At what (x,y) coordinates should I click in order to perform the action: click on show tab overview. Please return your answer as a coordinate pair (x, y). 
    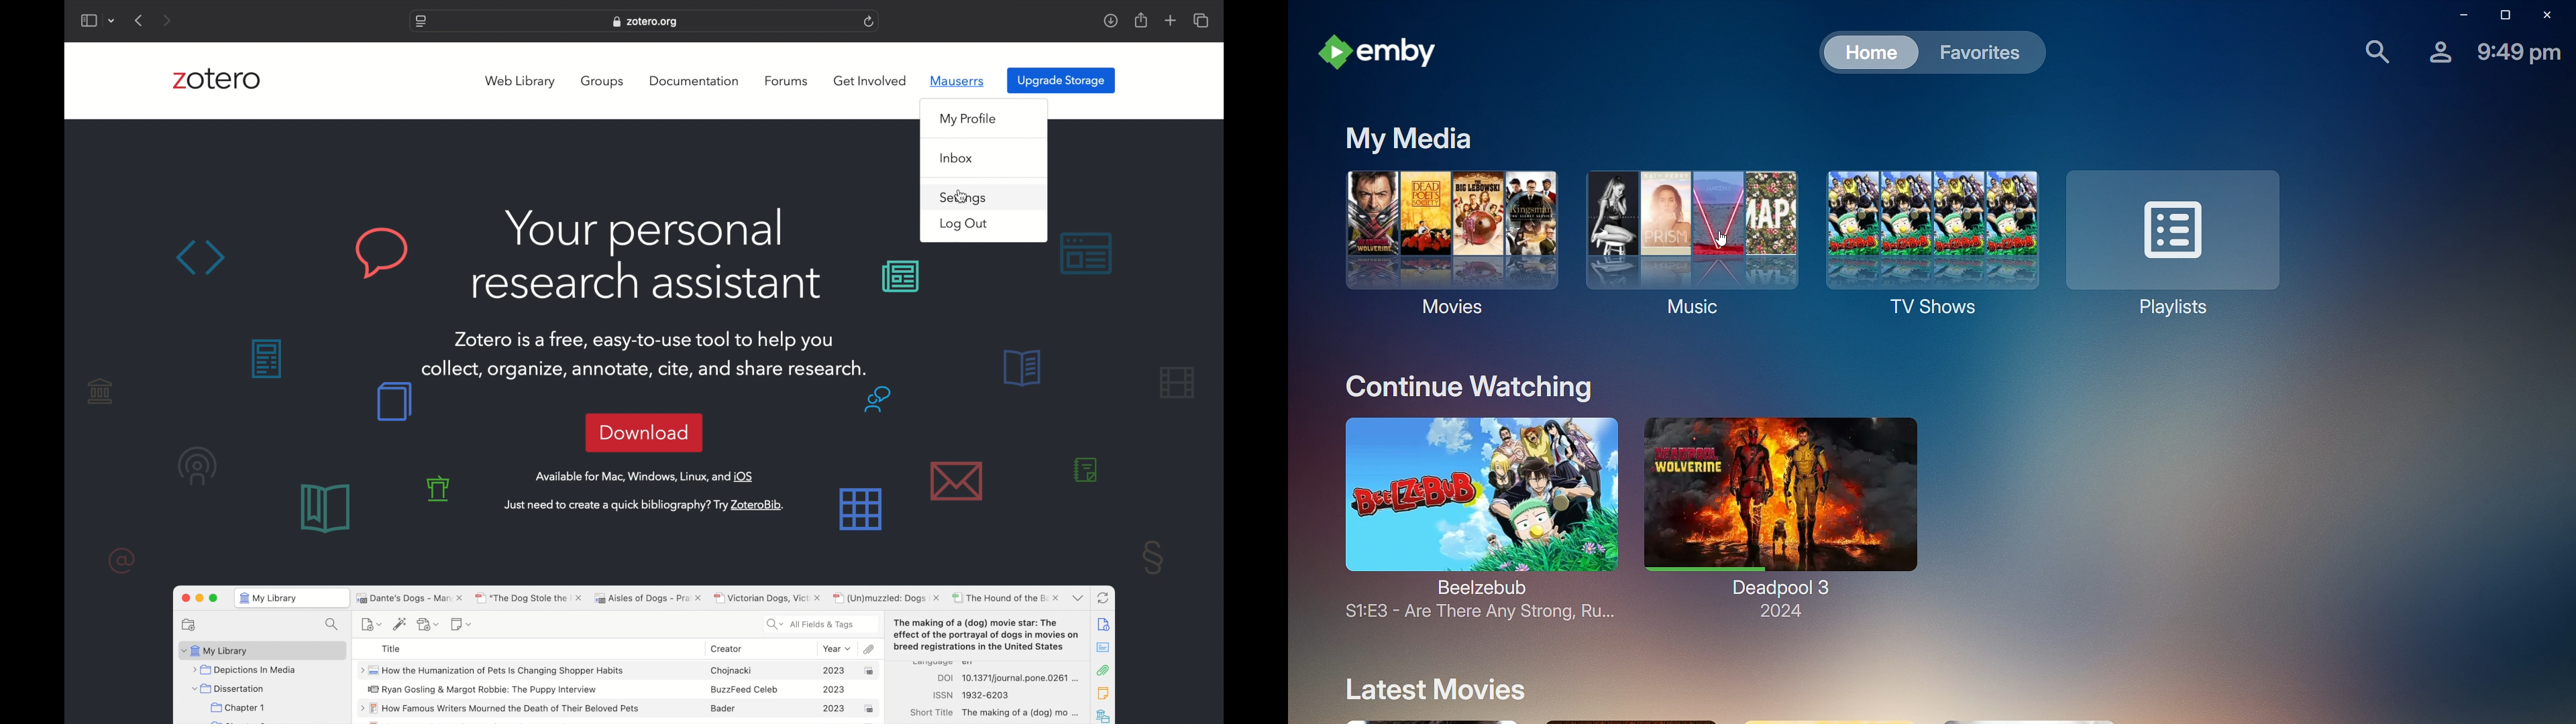
    Looking at the image, I should click on (1202, 20).